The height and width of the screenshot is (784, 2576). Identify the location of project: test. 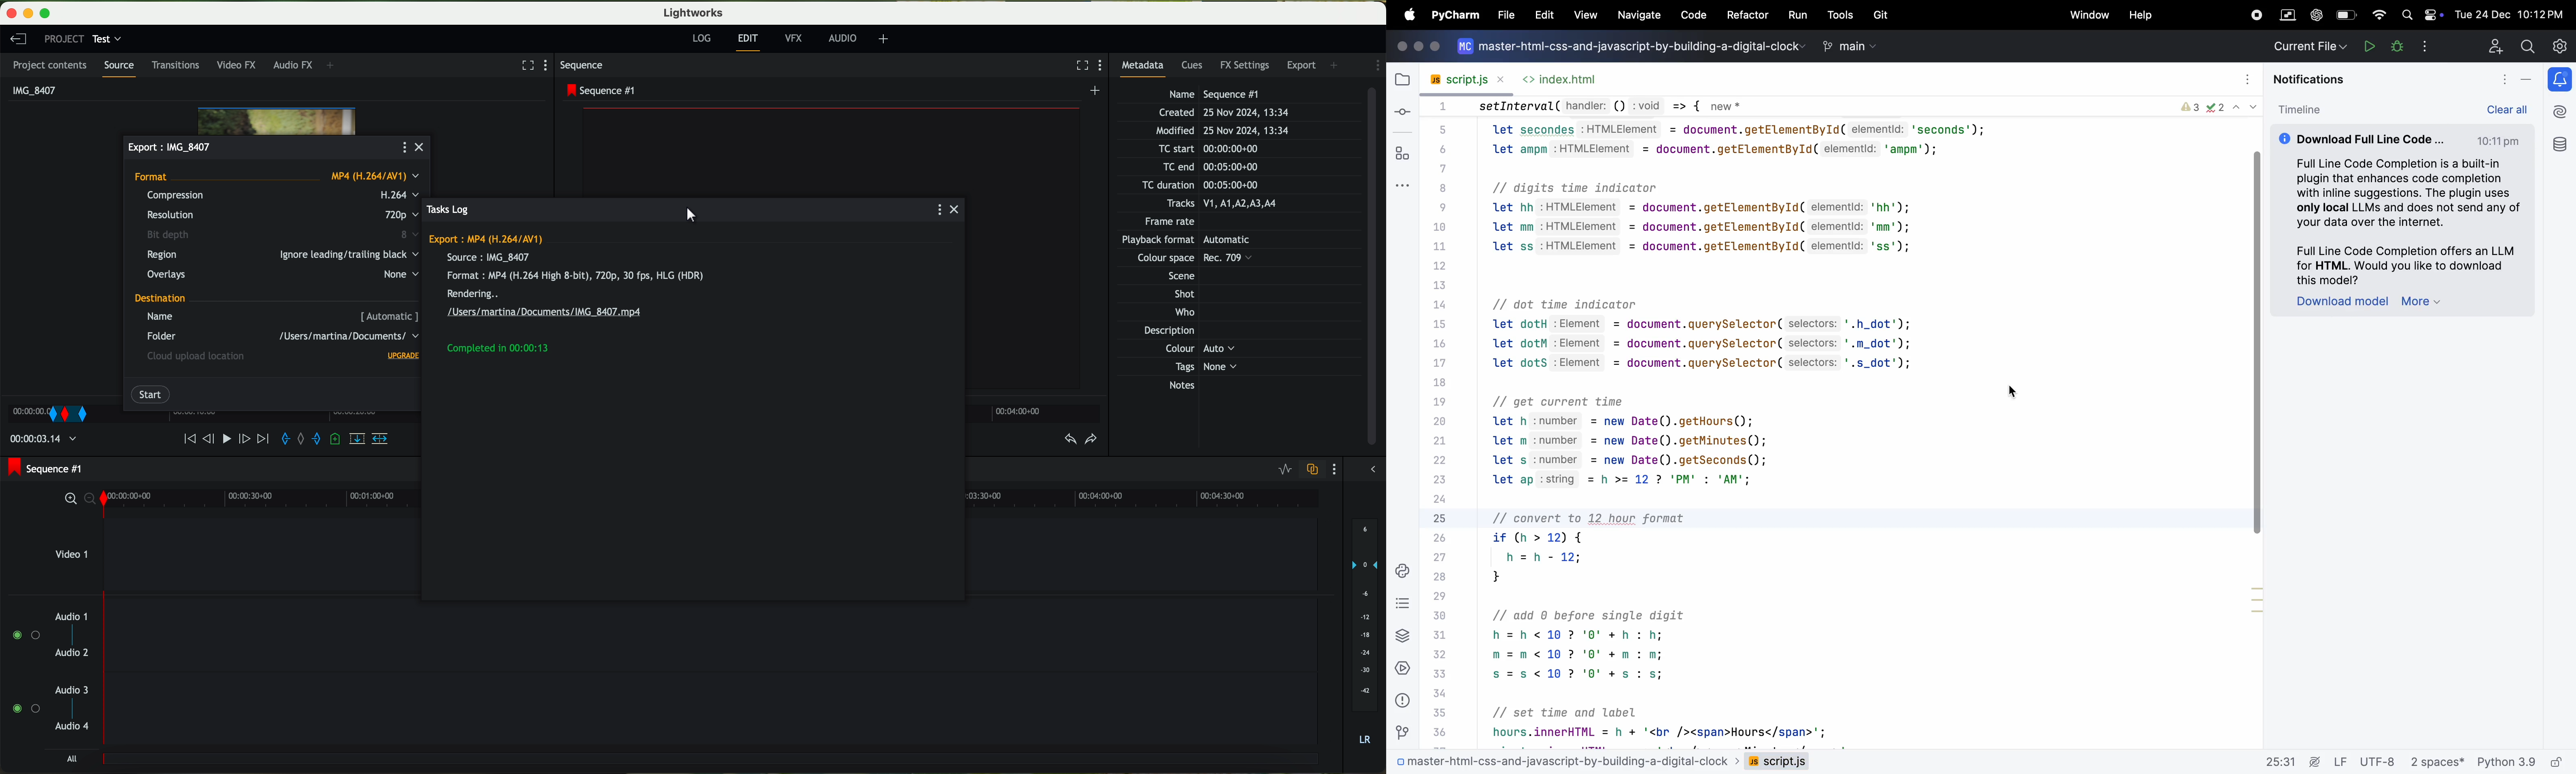
(82, 39).